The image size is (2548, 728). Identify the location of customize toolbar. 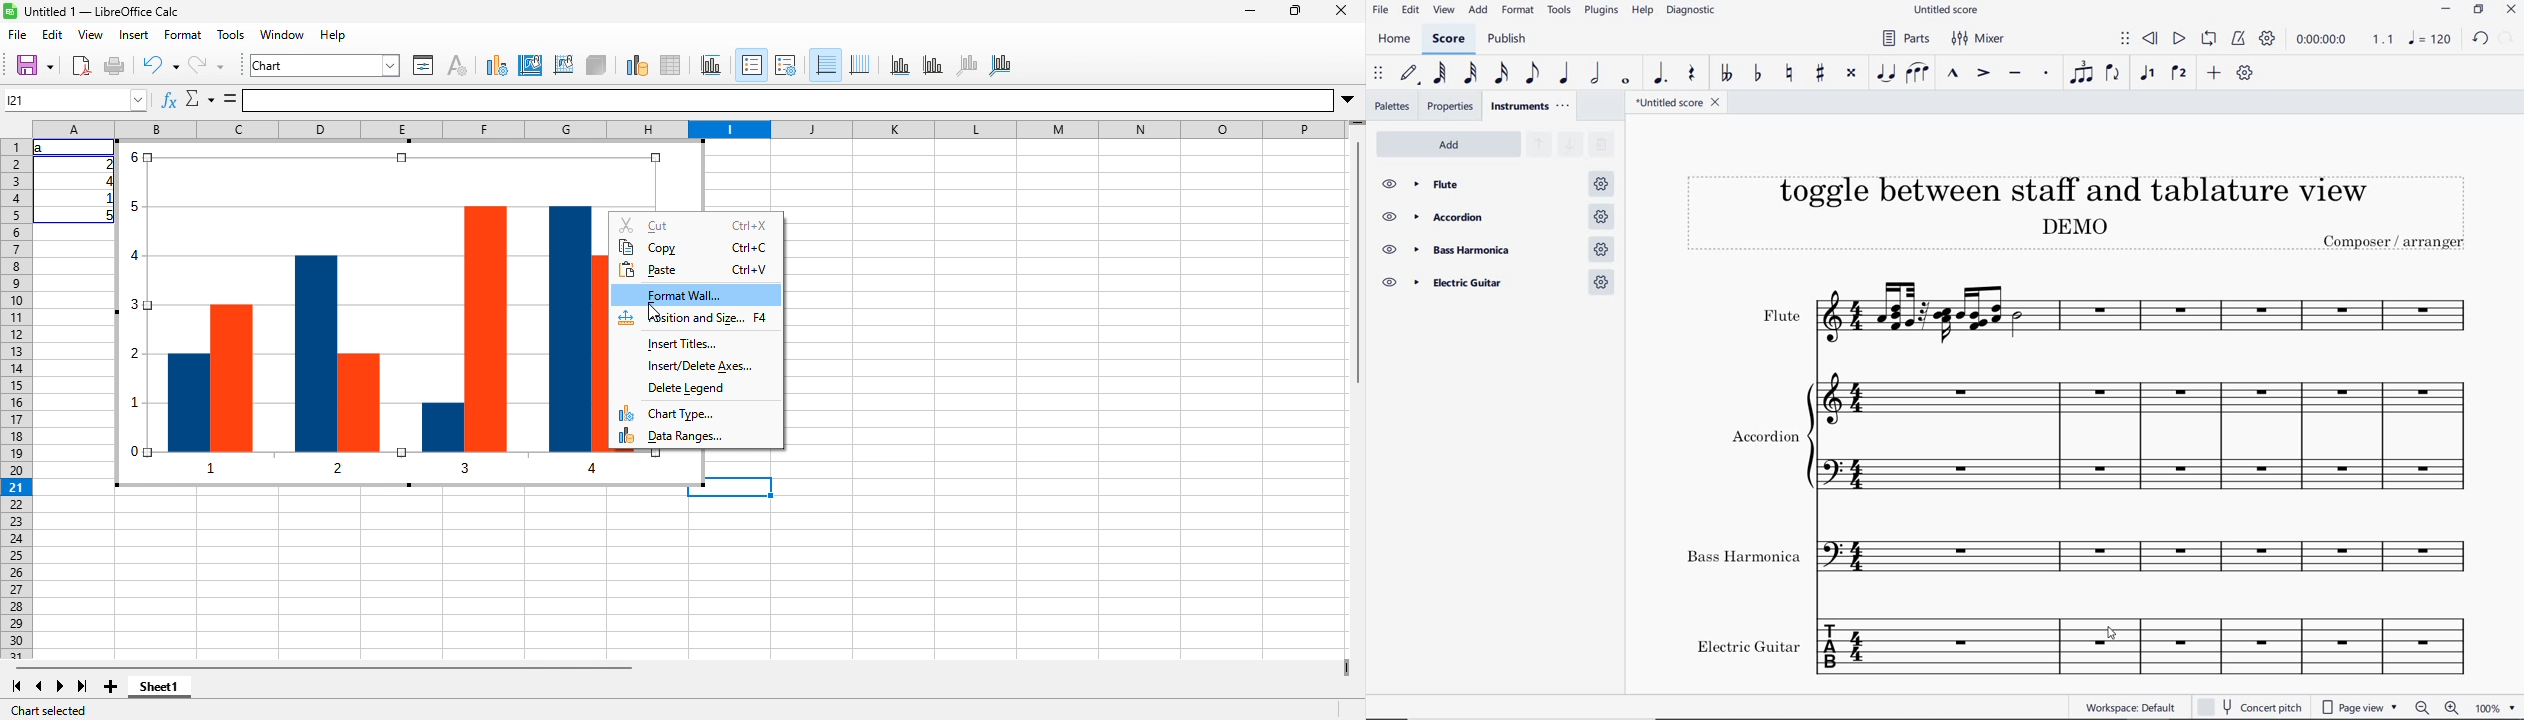
(2247, 74).